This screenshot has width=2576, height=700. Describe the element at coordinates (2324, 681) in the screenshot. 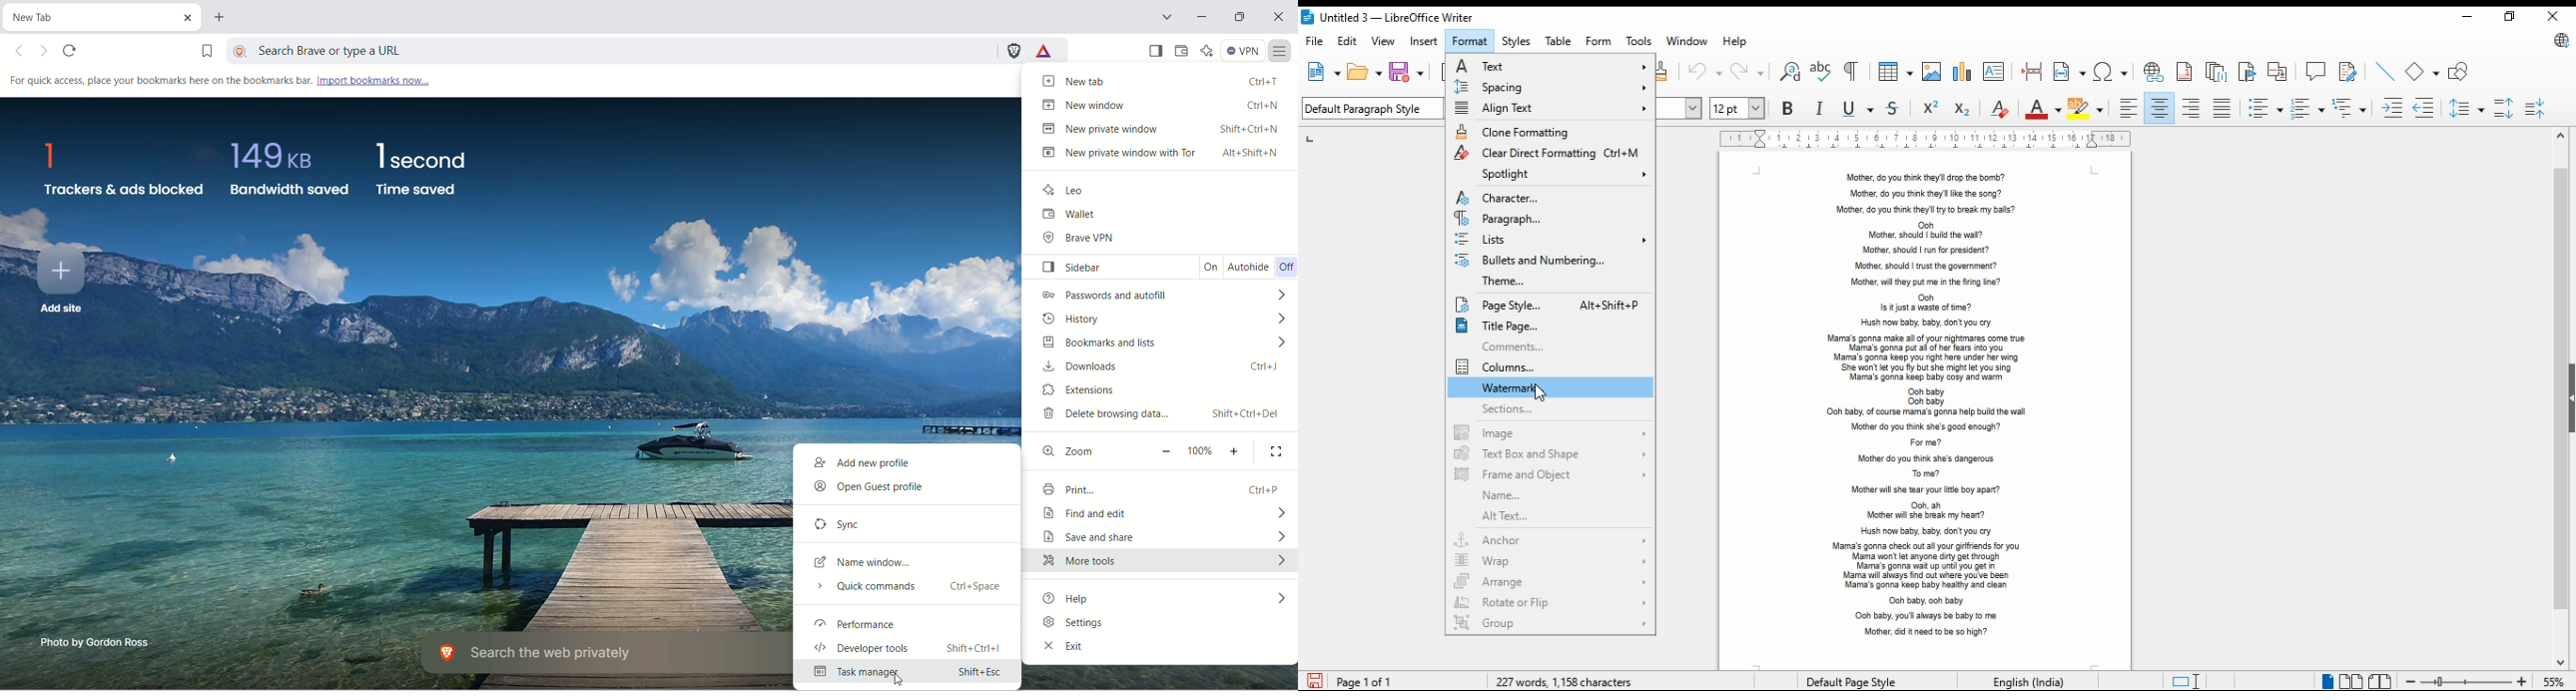

I see `single page view` at that location.